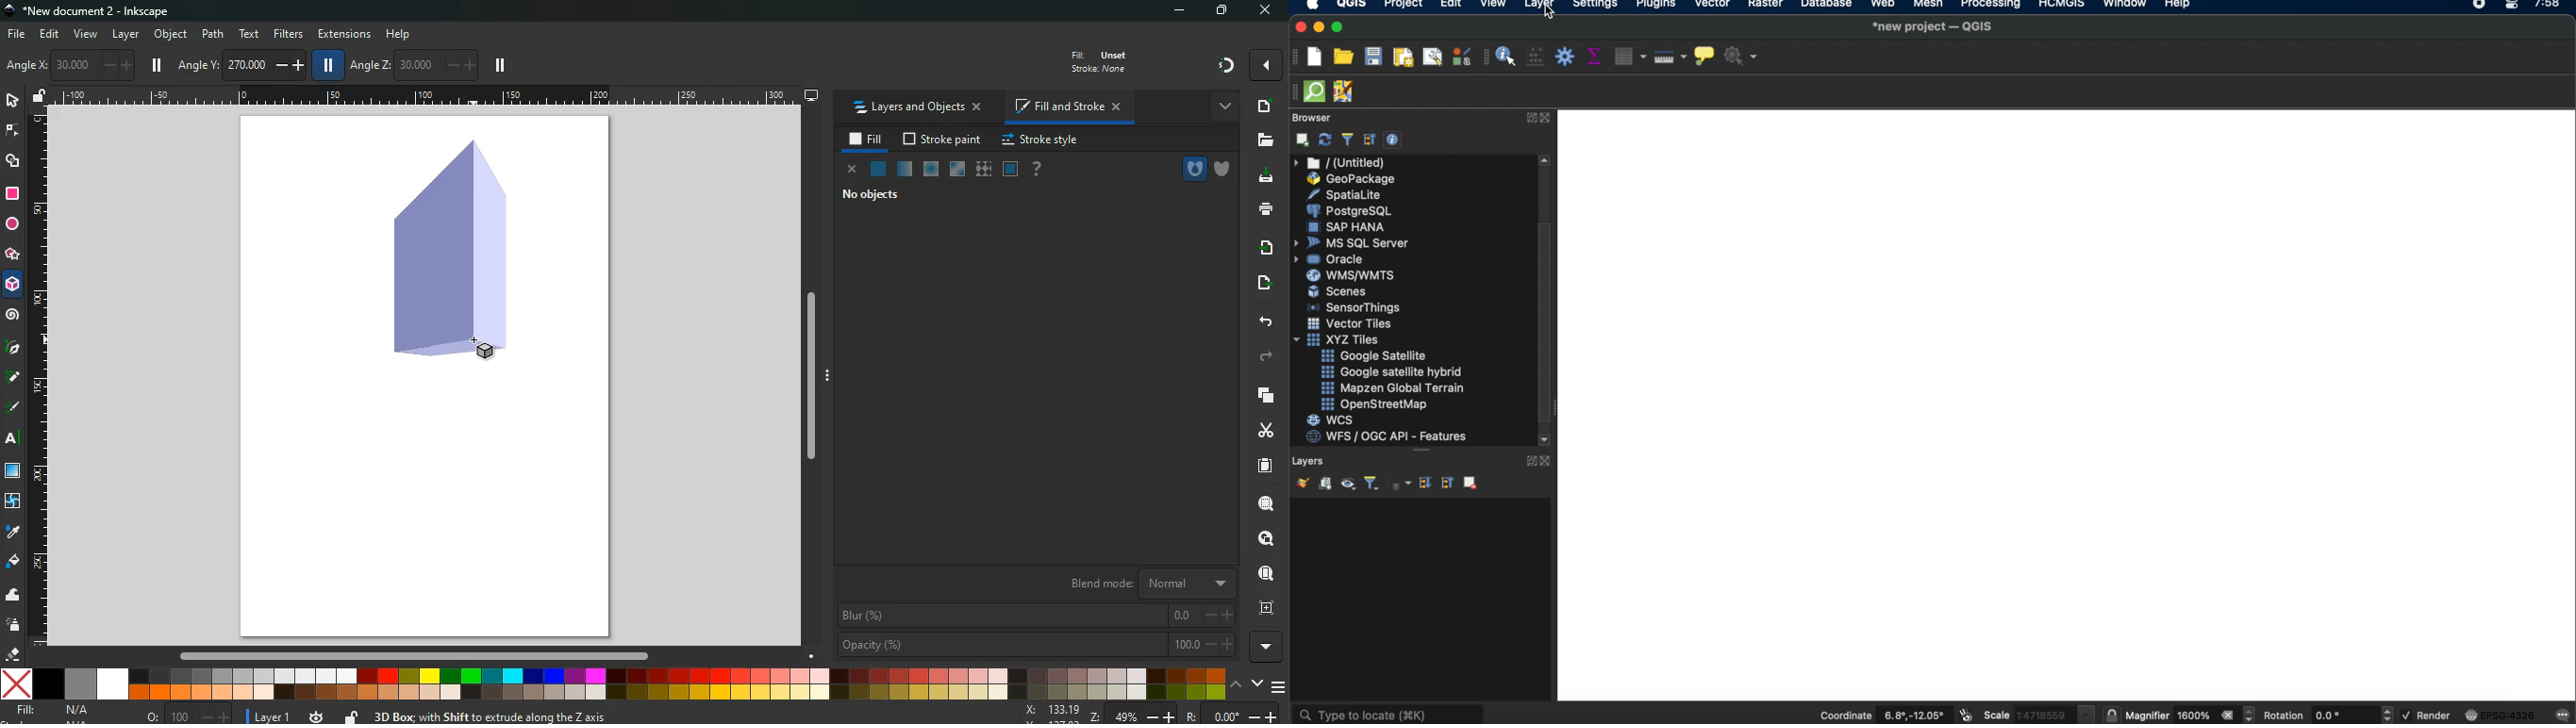 The width and height of the screenshot is (2576, 728). Describe the element at coordinates (2069, 406) in the screenshot. I see `Workspace` at that location.